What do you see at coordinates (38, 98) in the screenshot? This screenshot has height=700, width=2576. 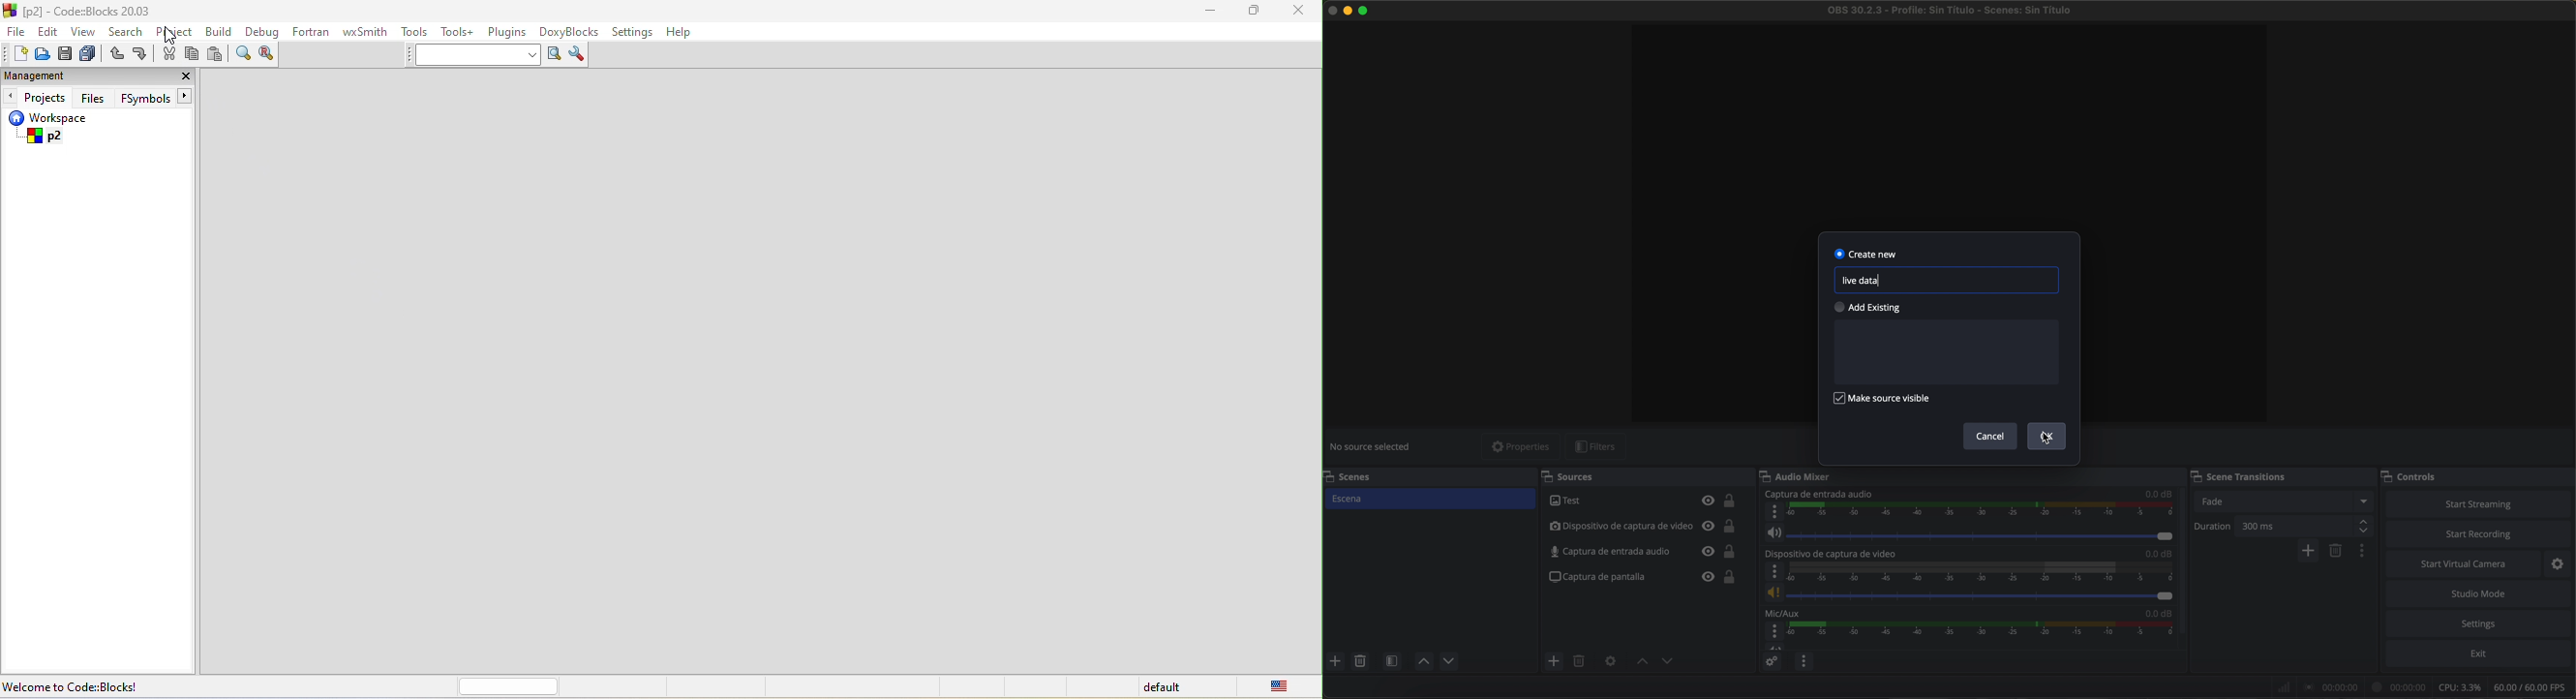 I see `projects` at bounding box center [38, 98].